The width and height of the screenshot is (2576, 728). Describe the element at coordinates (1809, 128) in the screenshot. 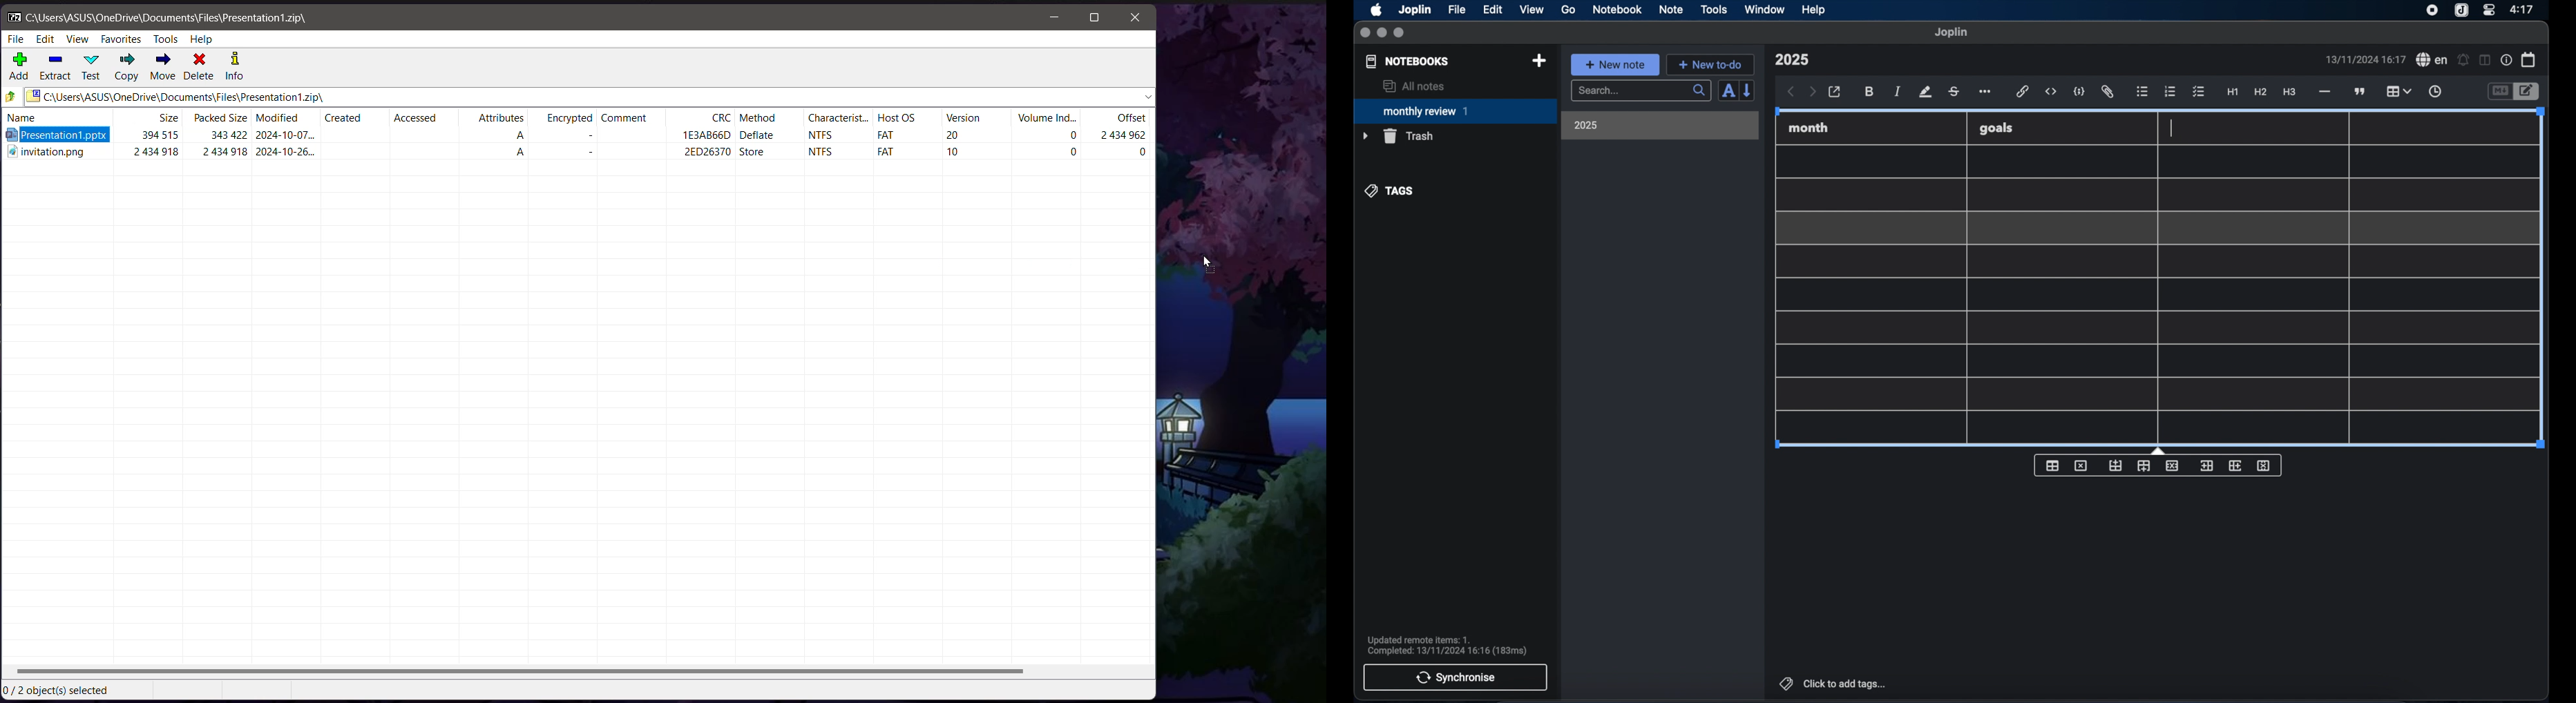

I see `month` at that location.